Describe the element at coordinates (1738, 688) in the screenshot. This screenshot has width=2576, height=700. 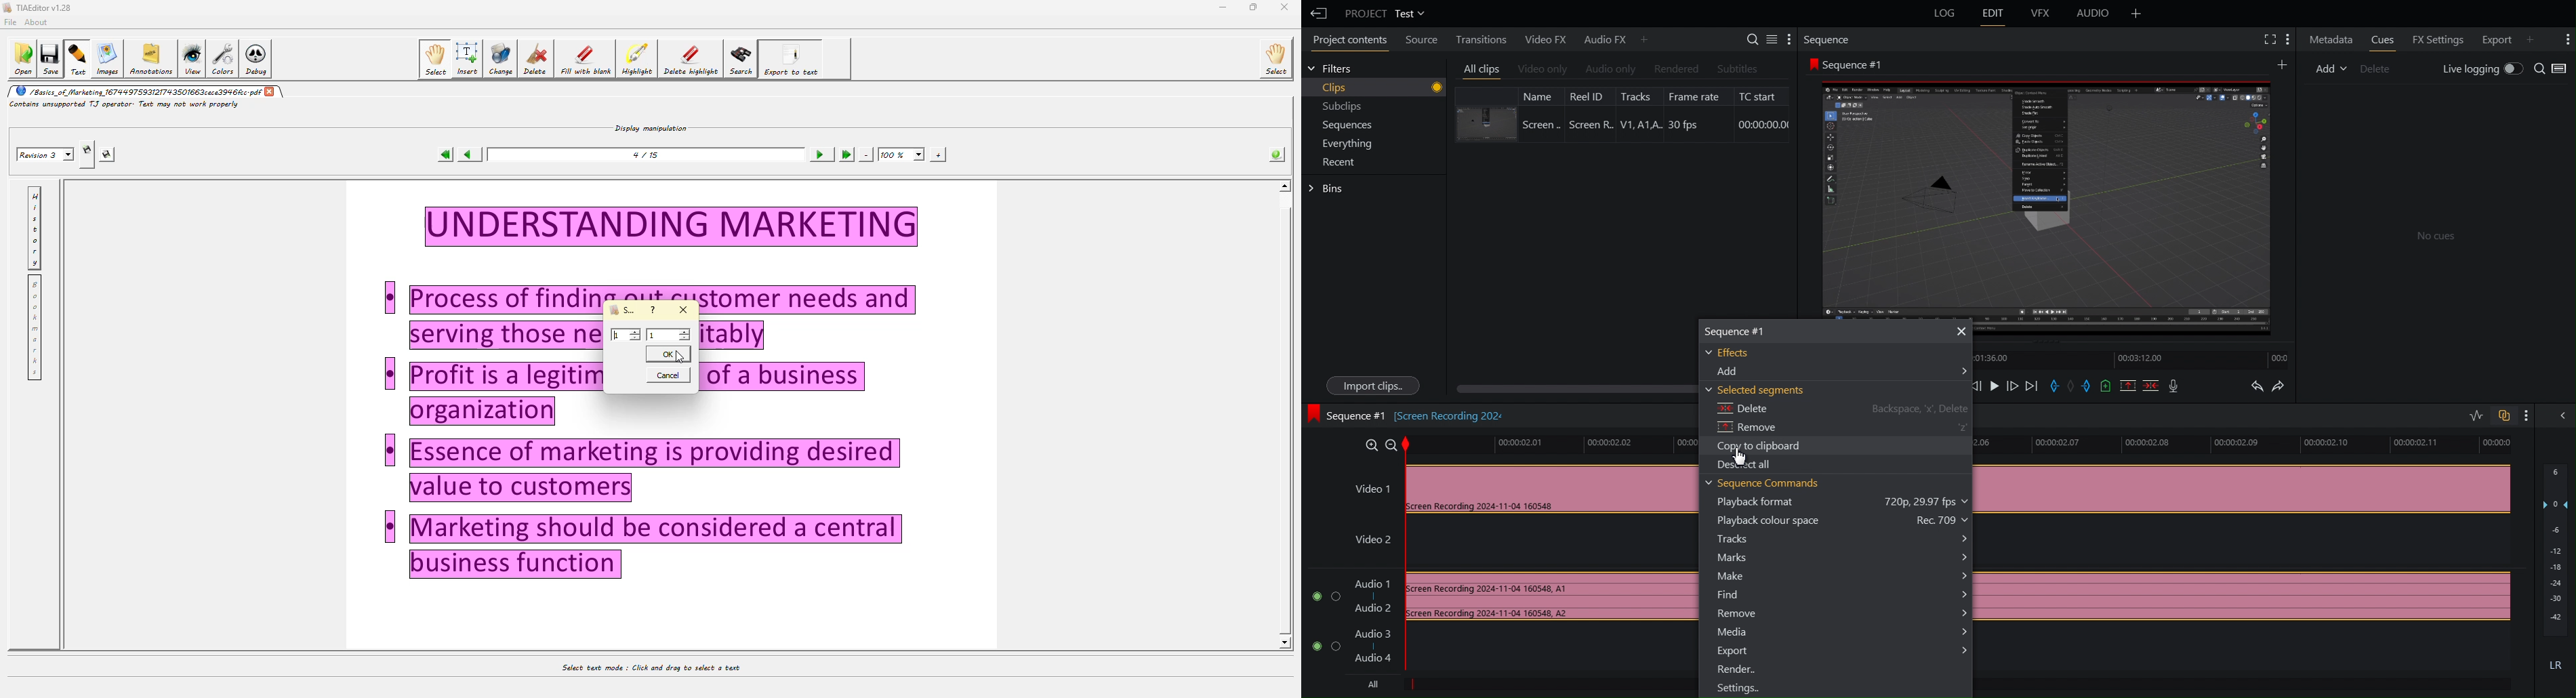
I see `Settings` at that location.